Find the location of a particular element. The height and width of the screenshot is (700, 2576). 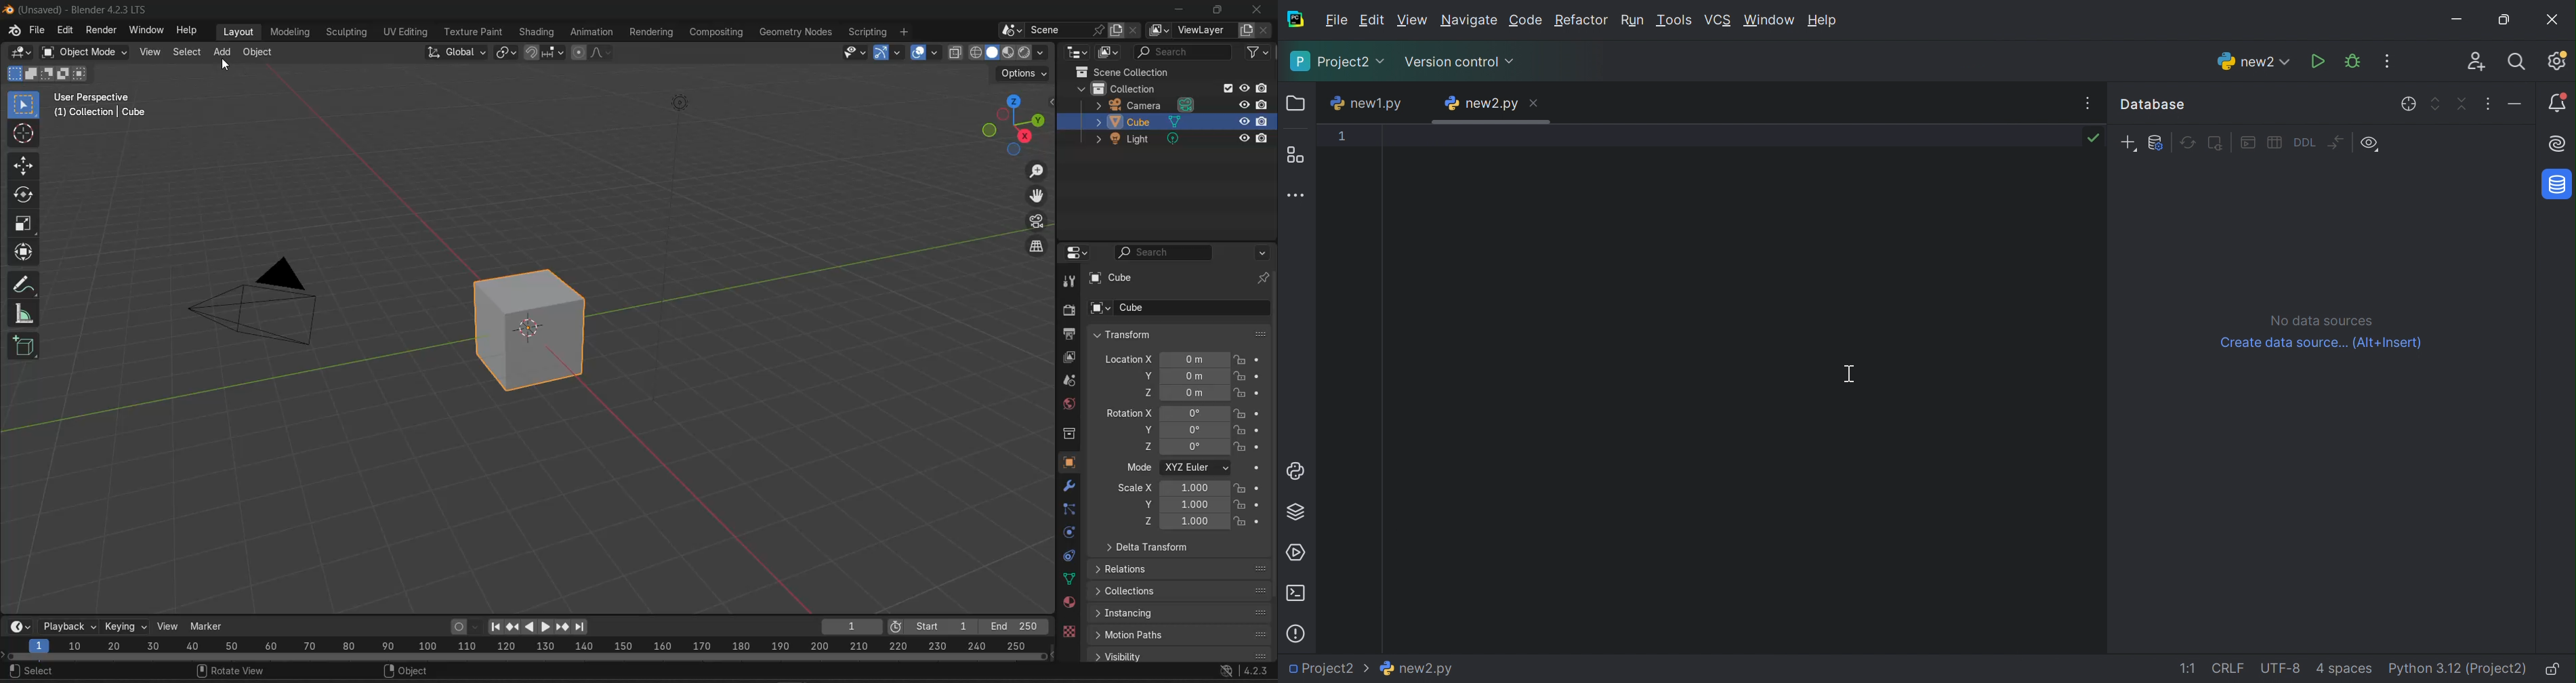

Python 3.12 (Project2) is located at coordinates (2455, 668).